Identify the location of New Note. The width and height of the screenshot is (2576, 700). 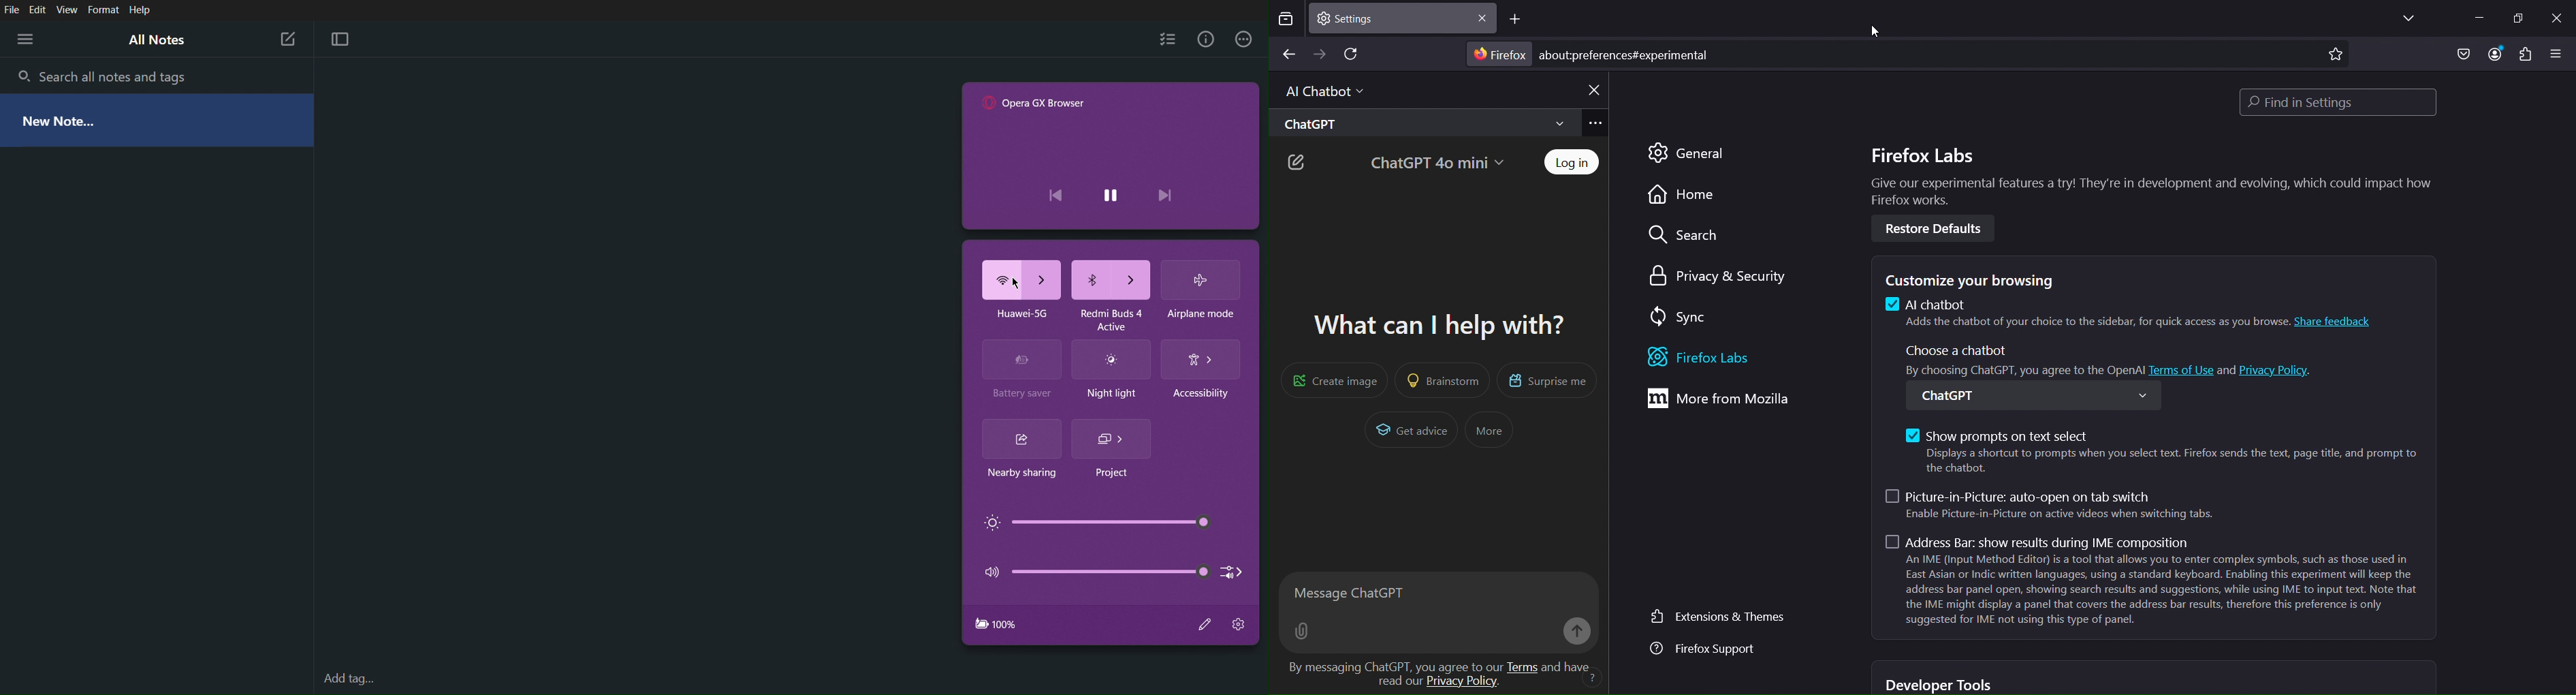
(286, 37).